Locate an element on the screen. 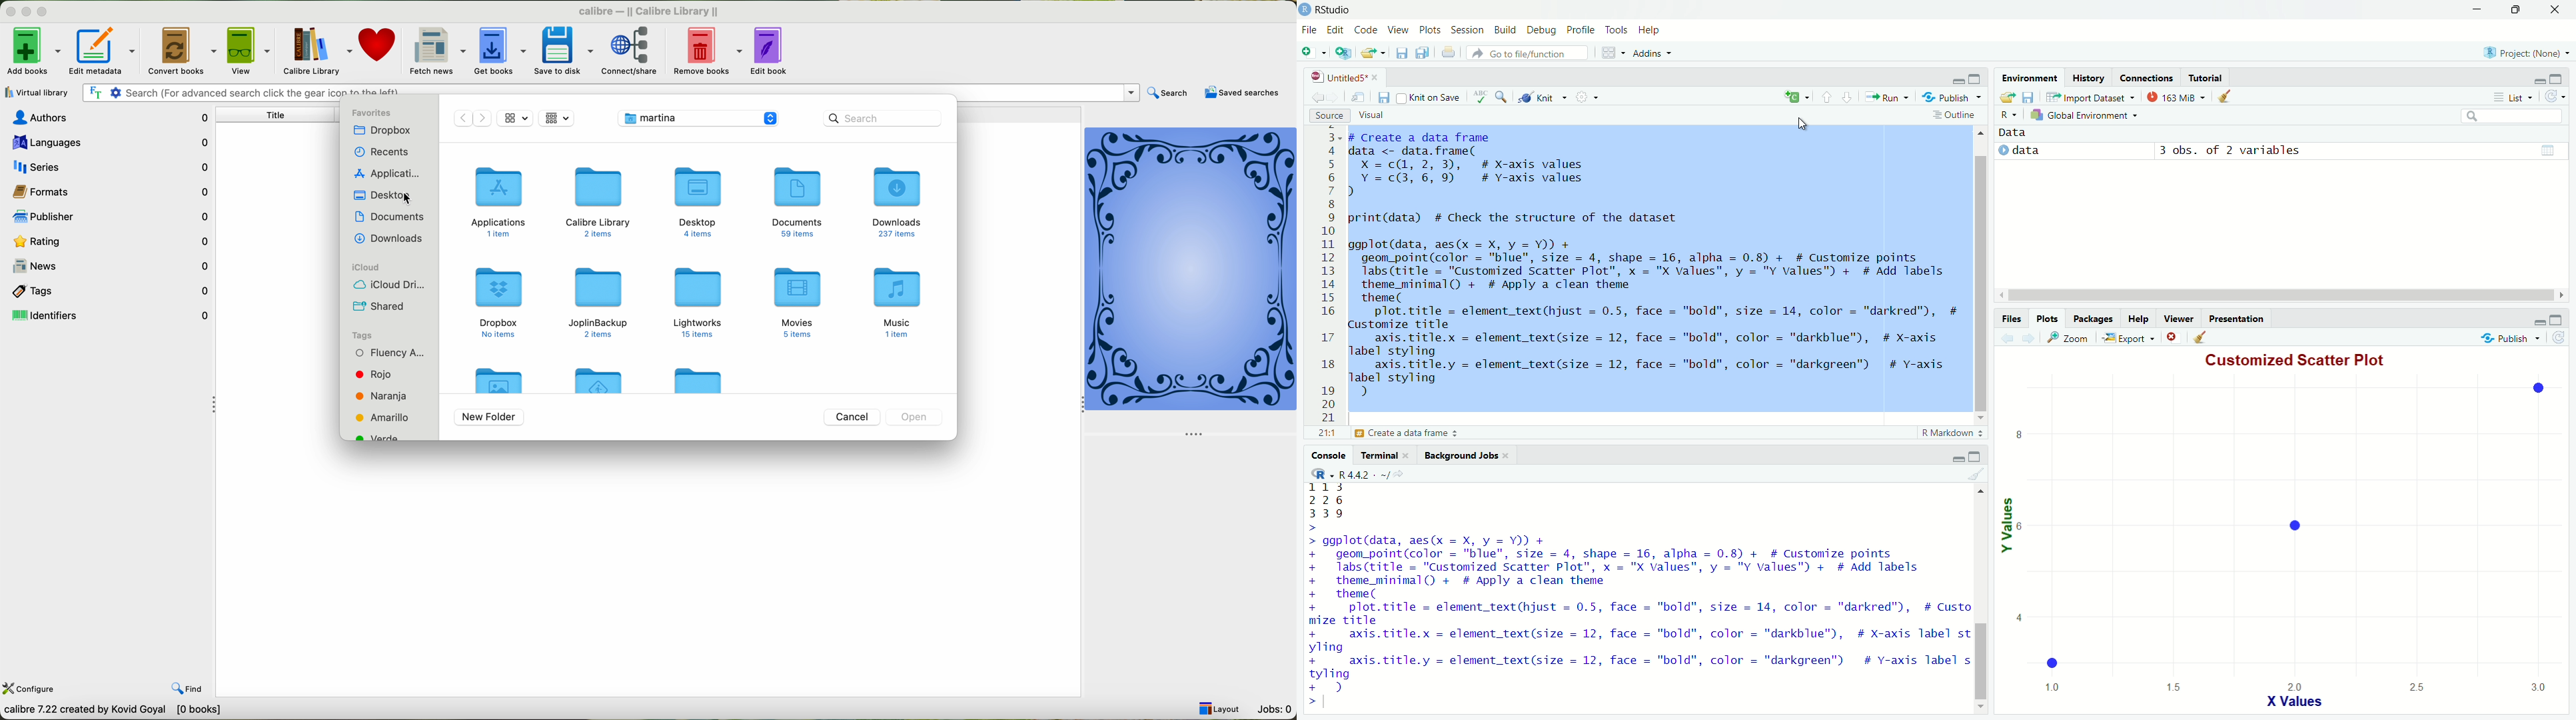 This screenshot has height=728, width=2576. R Markdown is located at coordinates (1952, 434).